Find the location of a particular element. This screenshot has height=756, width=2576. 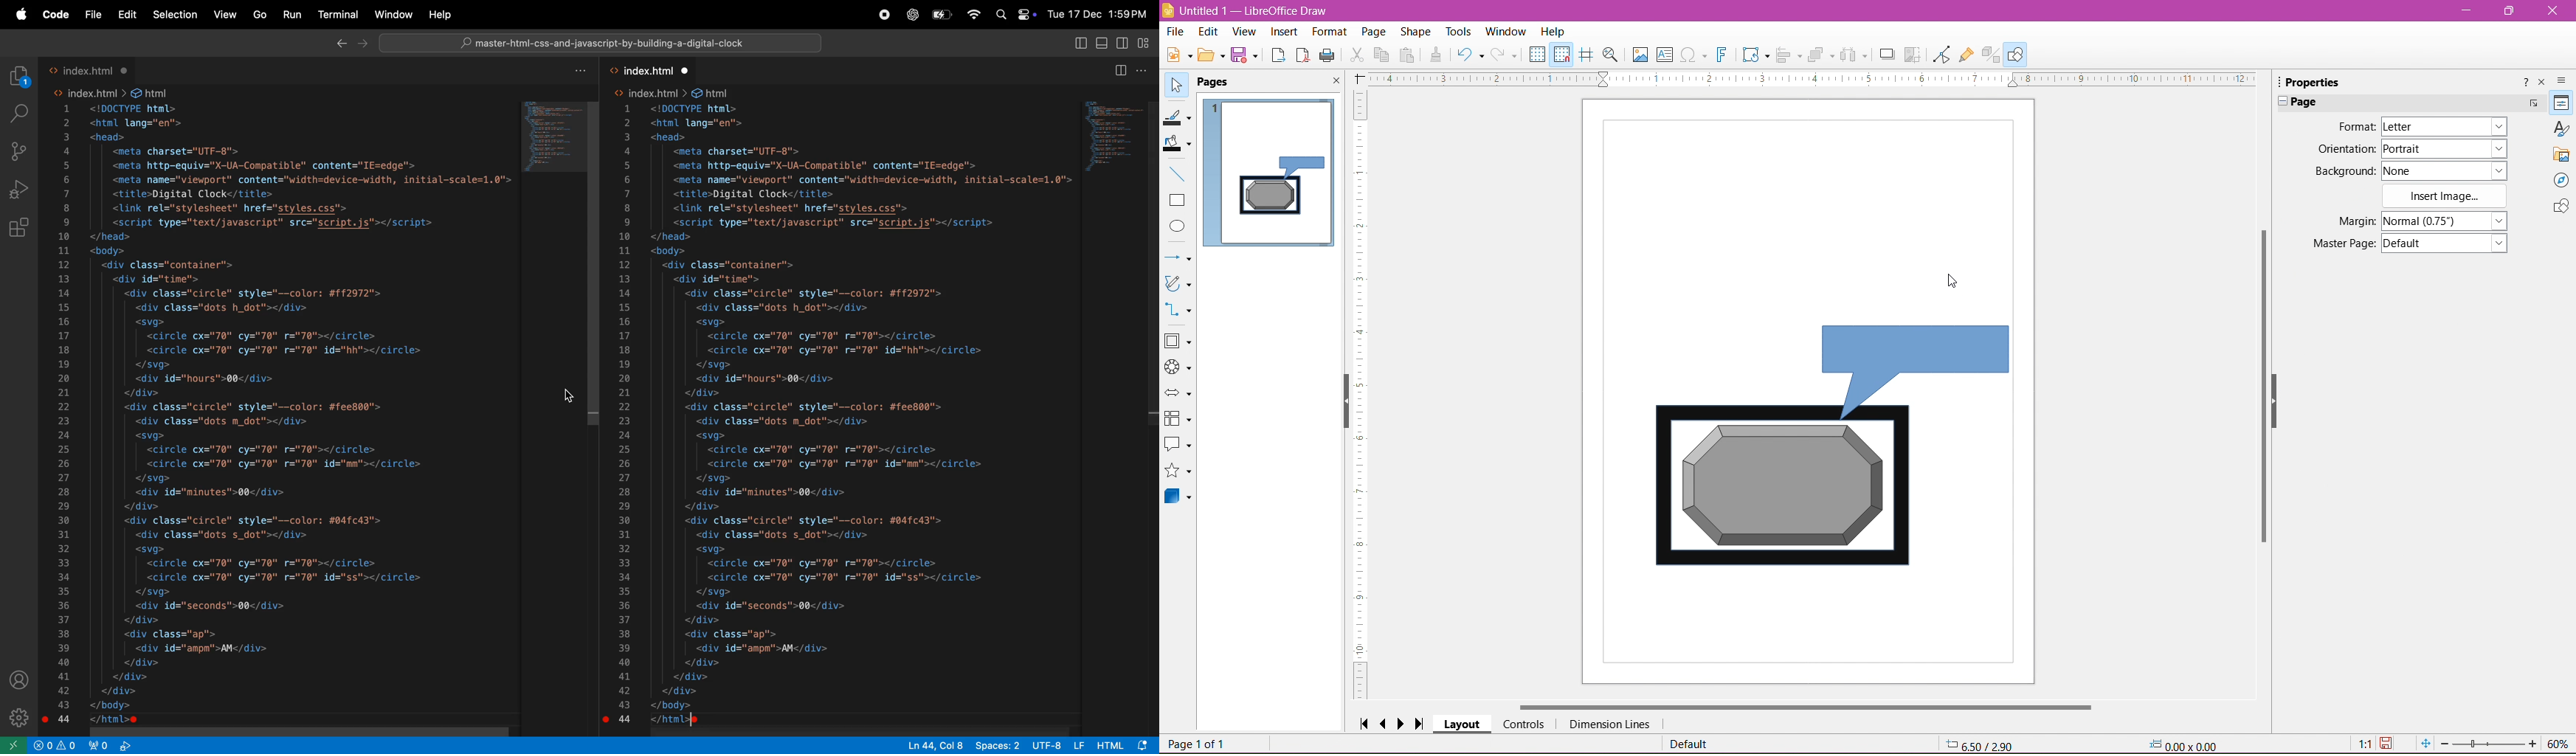

Paste is located at coordinates (1409, 55).